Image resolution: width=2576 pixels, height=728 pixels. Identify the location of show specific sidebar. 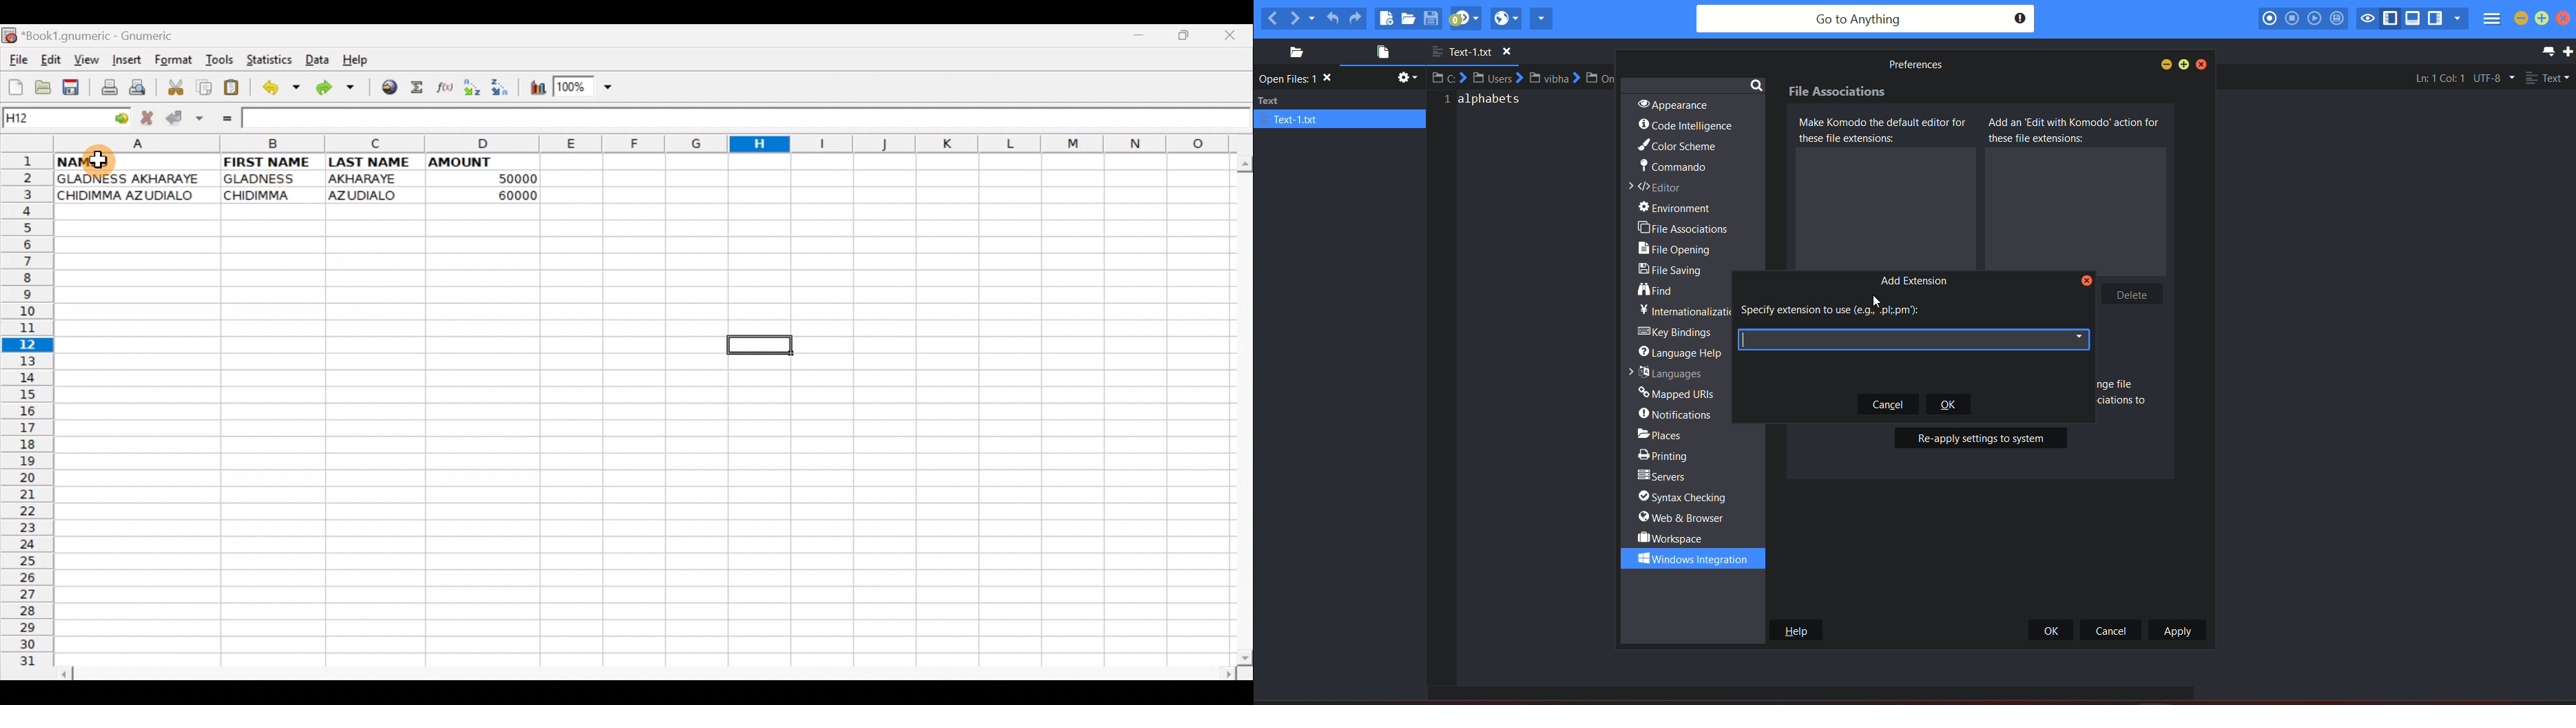
(2457, 19).